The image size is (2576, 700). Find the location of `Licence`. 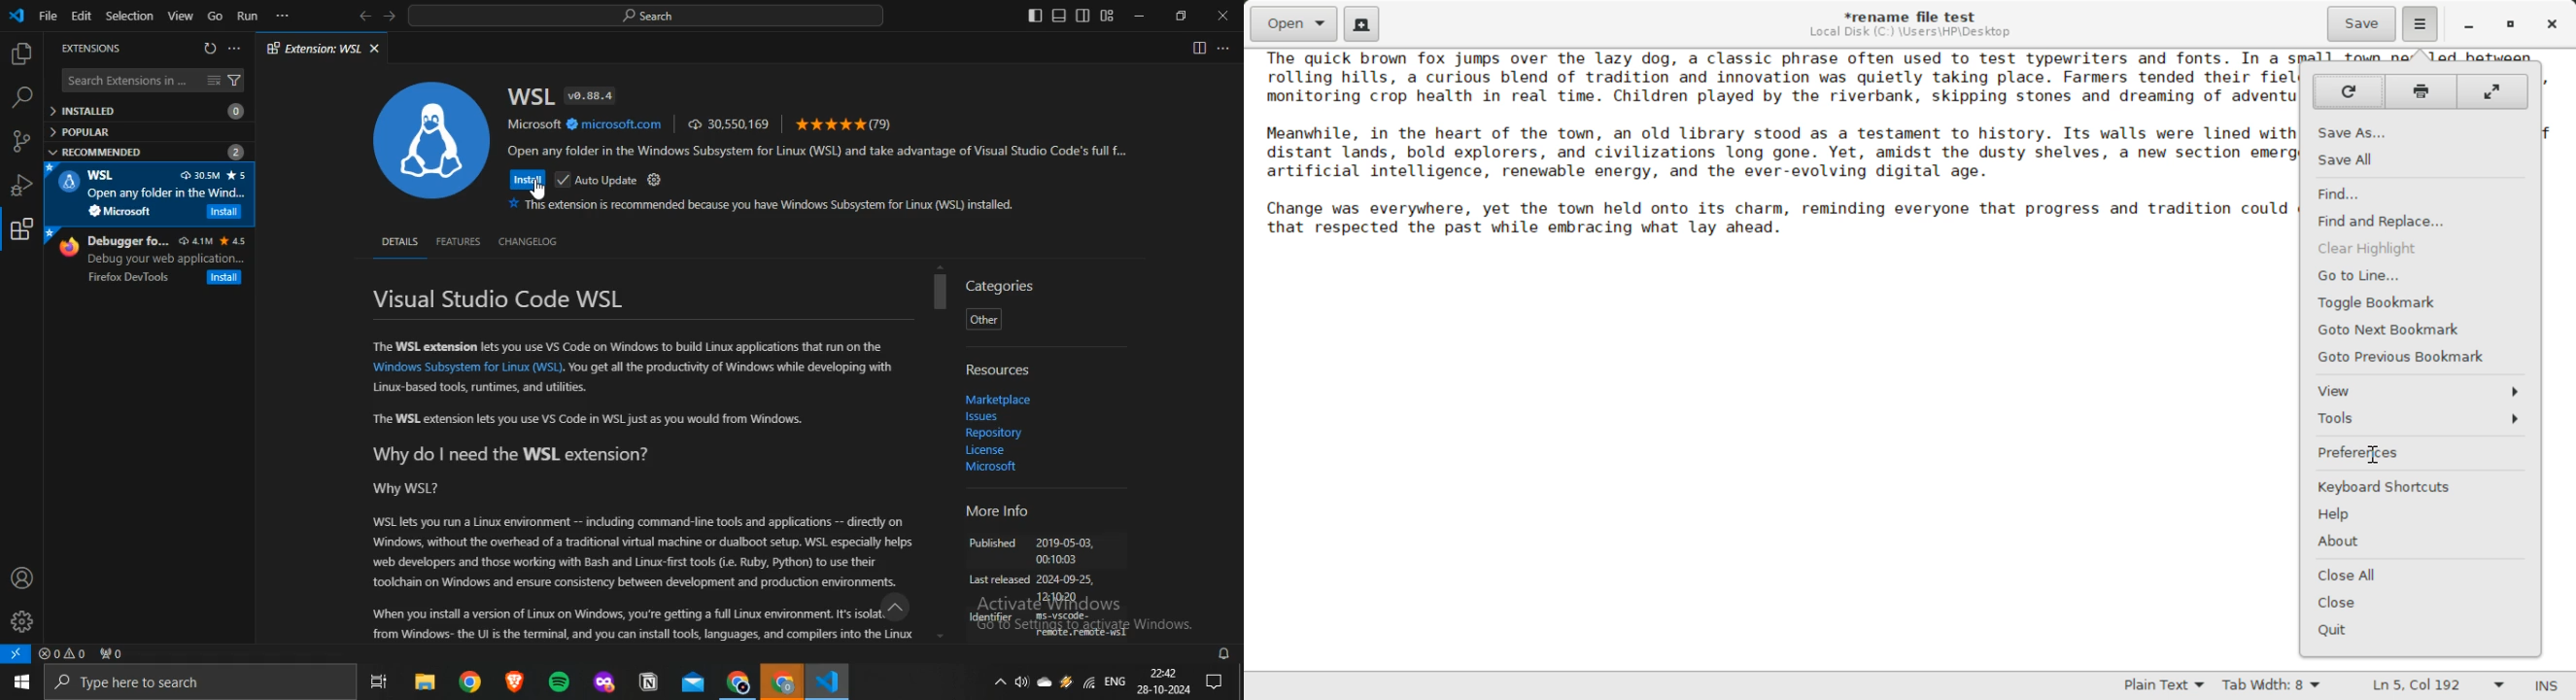

Licence is located at coordinates (985, 449).